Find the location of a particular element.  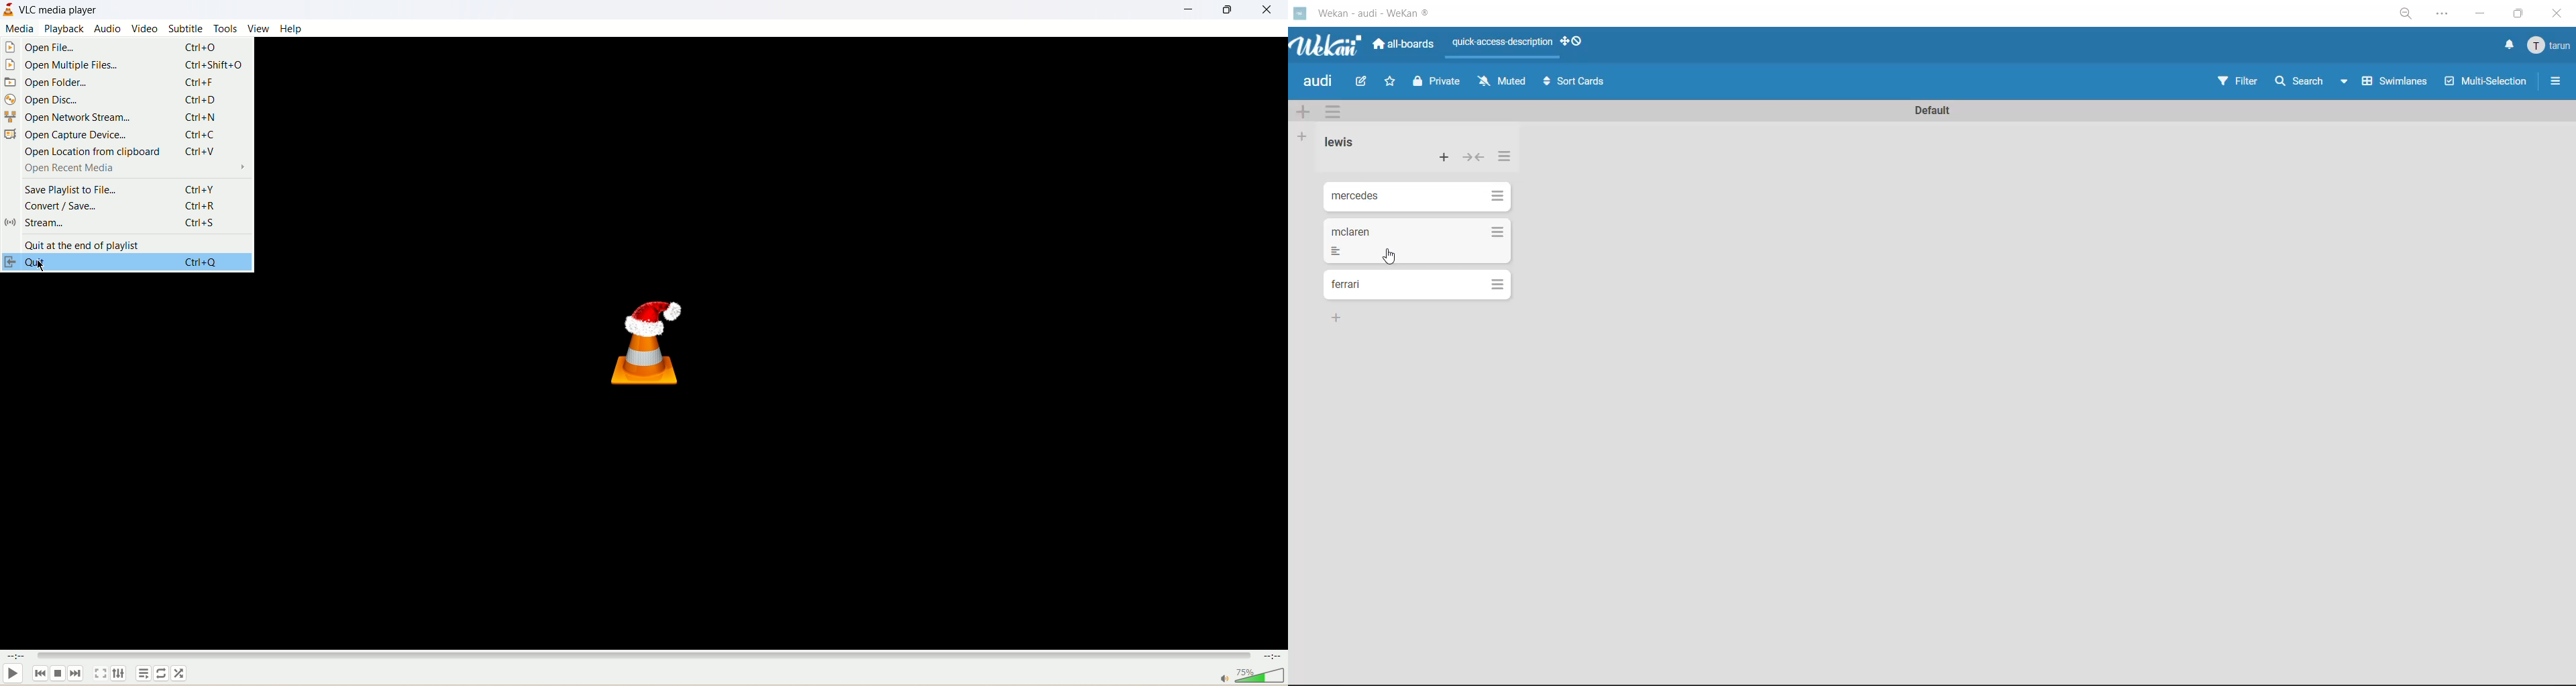

list actions is located at coordinates (1502, 160).